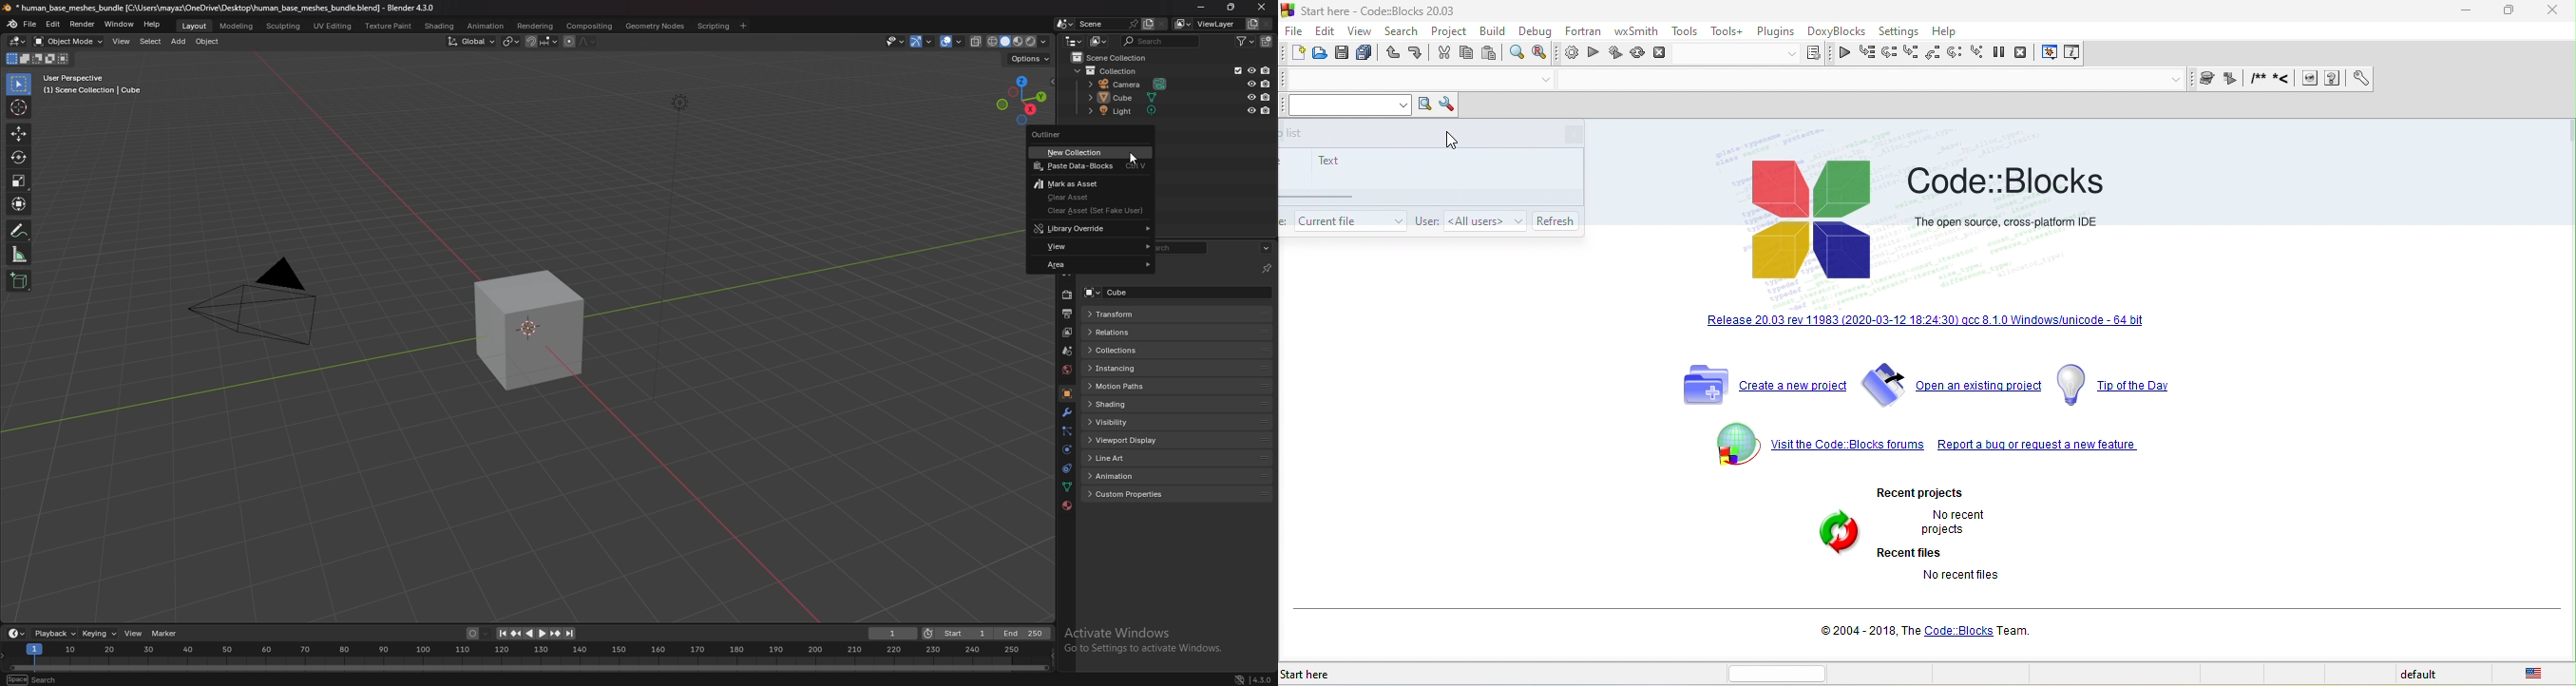  Describe the element at coordinates (1979, 54) in the screenshot. I see `step into instruction` at that location.